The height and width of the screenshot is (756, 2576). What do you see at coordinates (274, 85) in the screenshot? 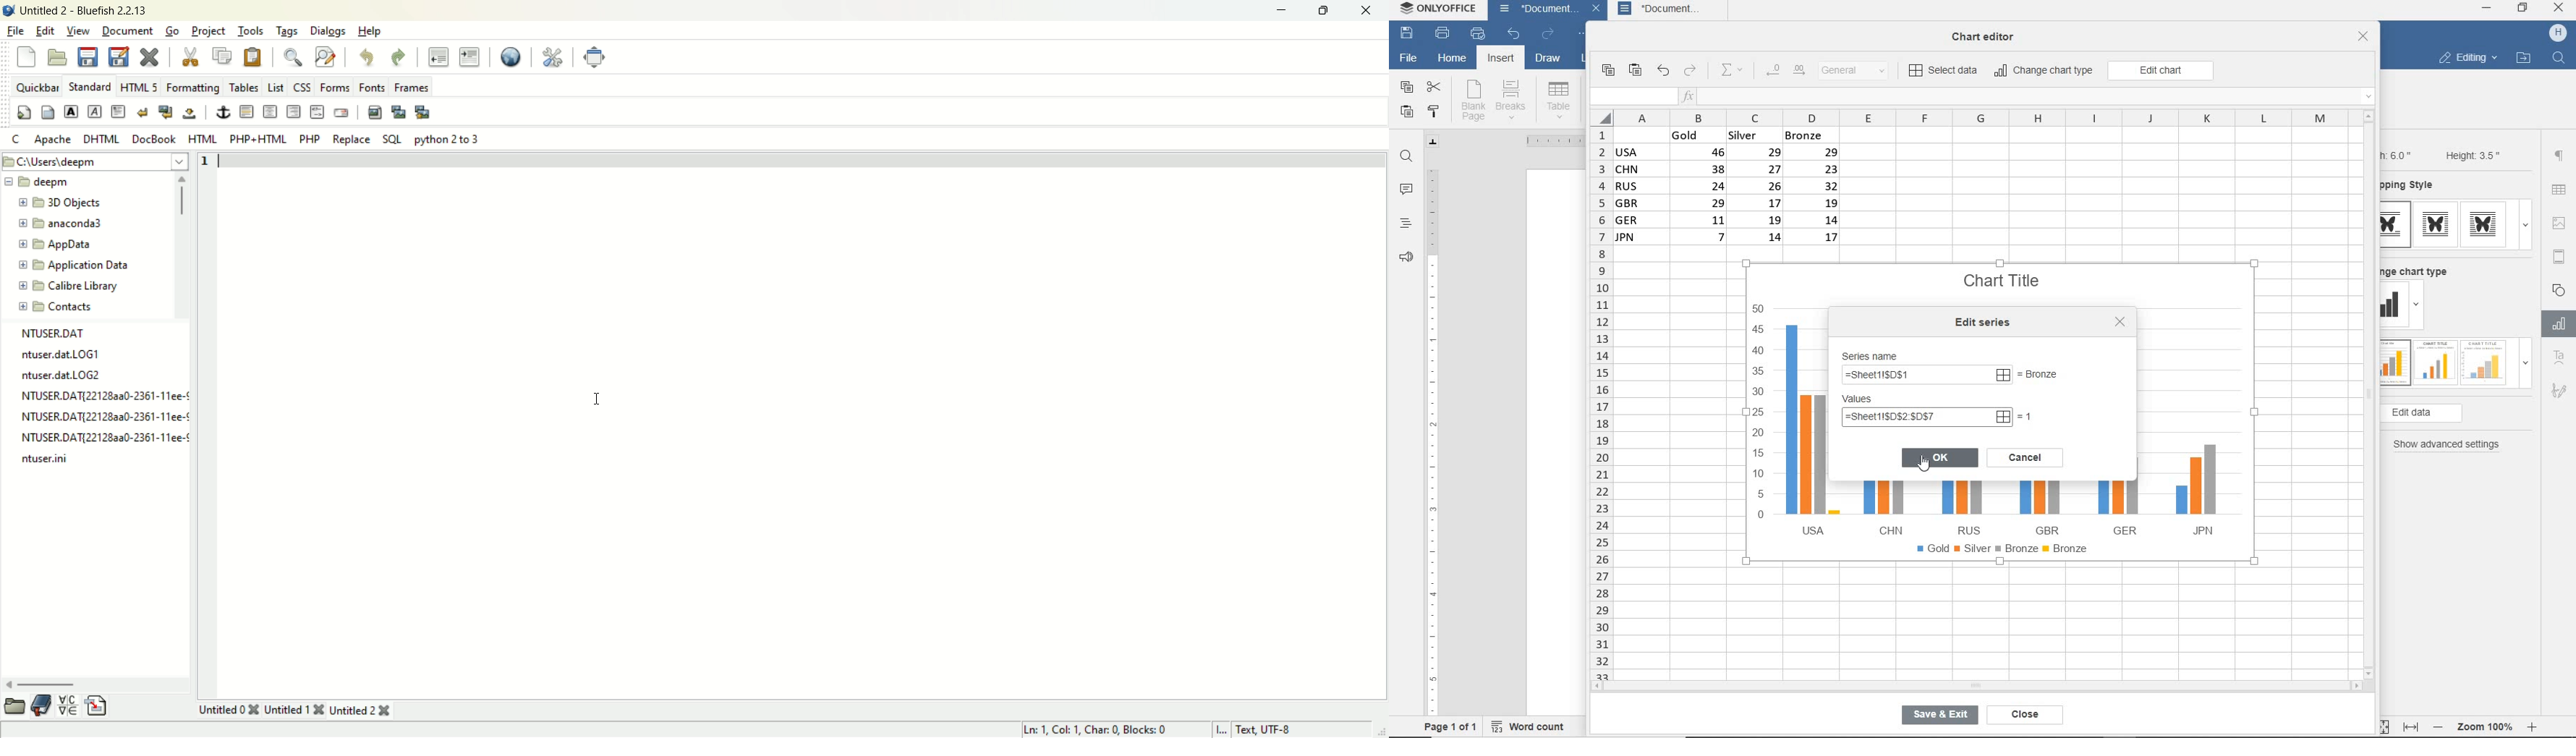
I see `LIST` at bounding box center [274, 85].